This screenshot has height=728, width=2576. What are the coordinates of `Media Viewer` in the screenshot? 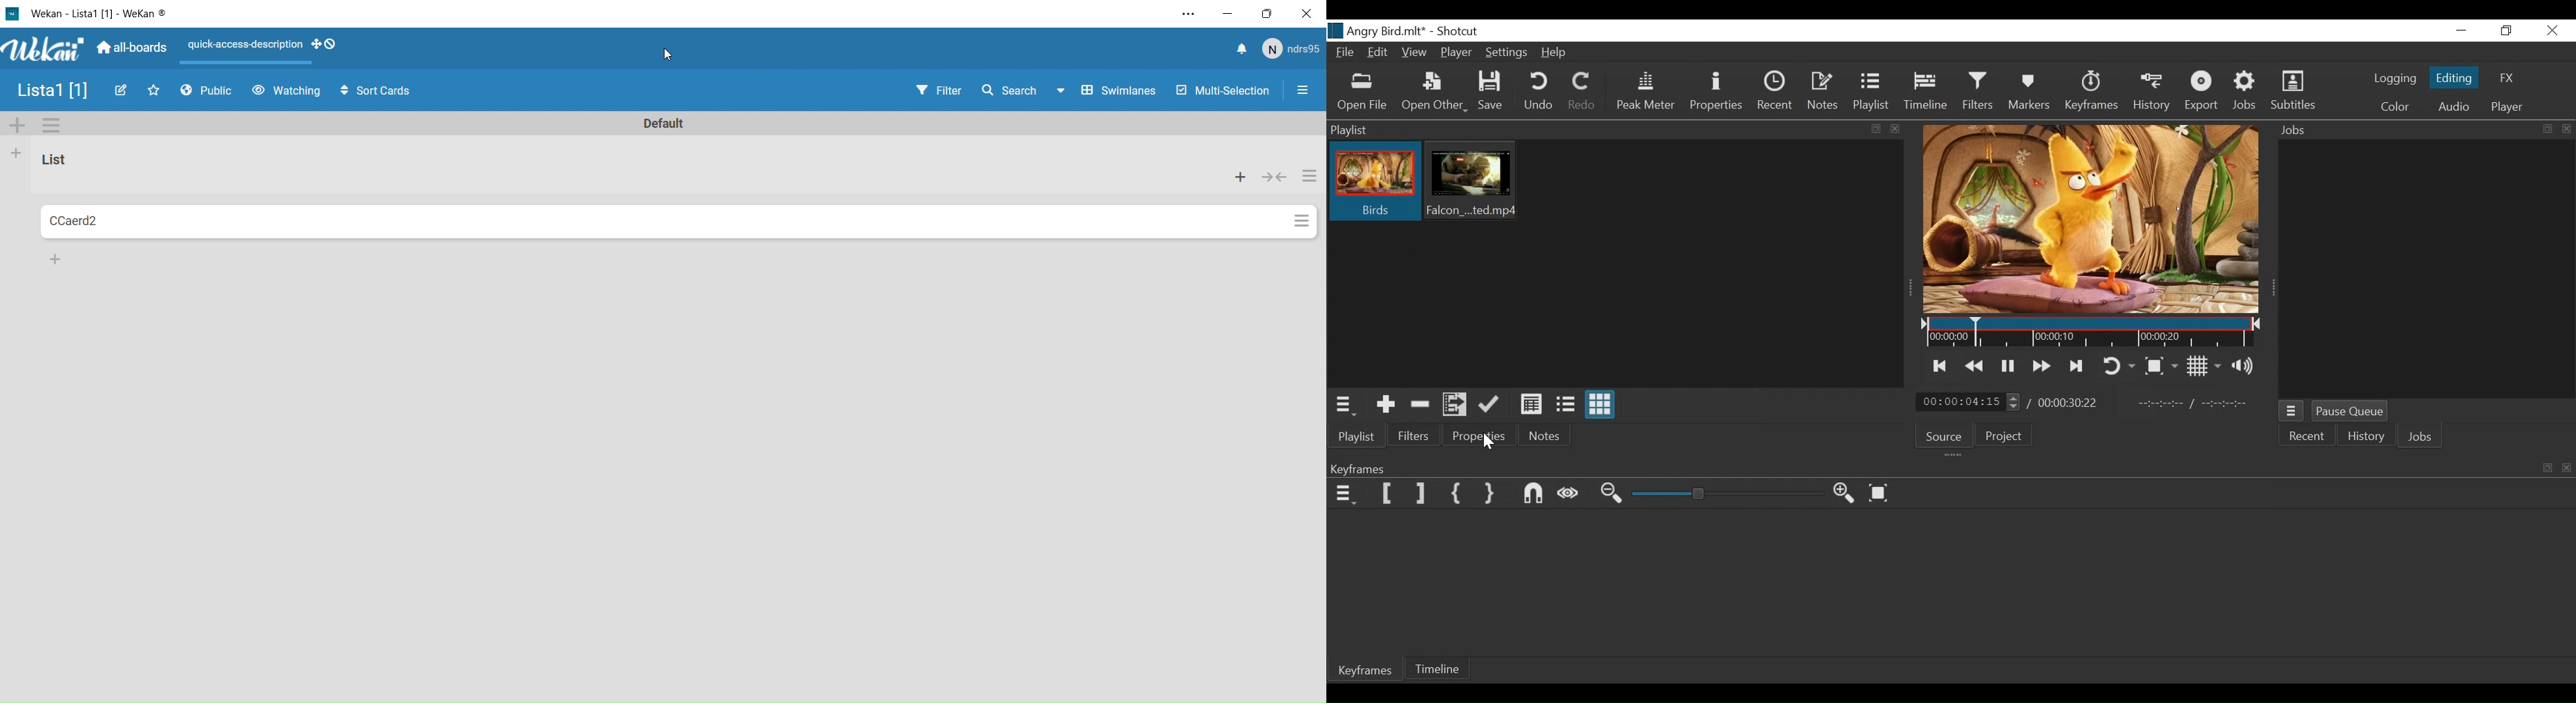 It's located at (2089, 219).